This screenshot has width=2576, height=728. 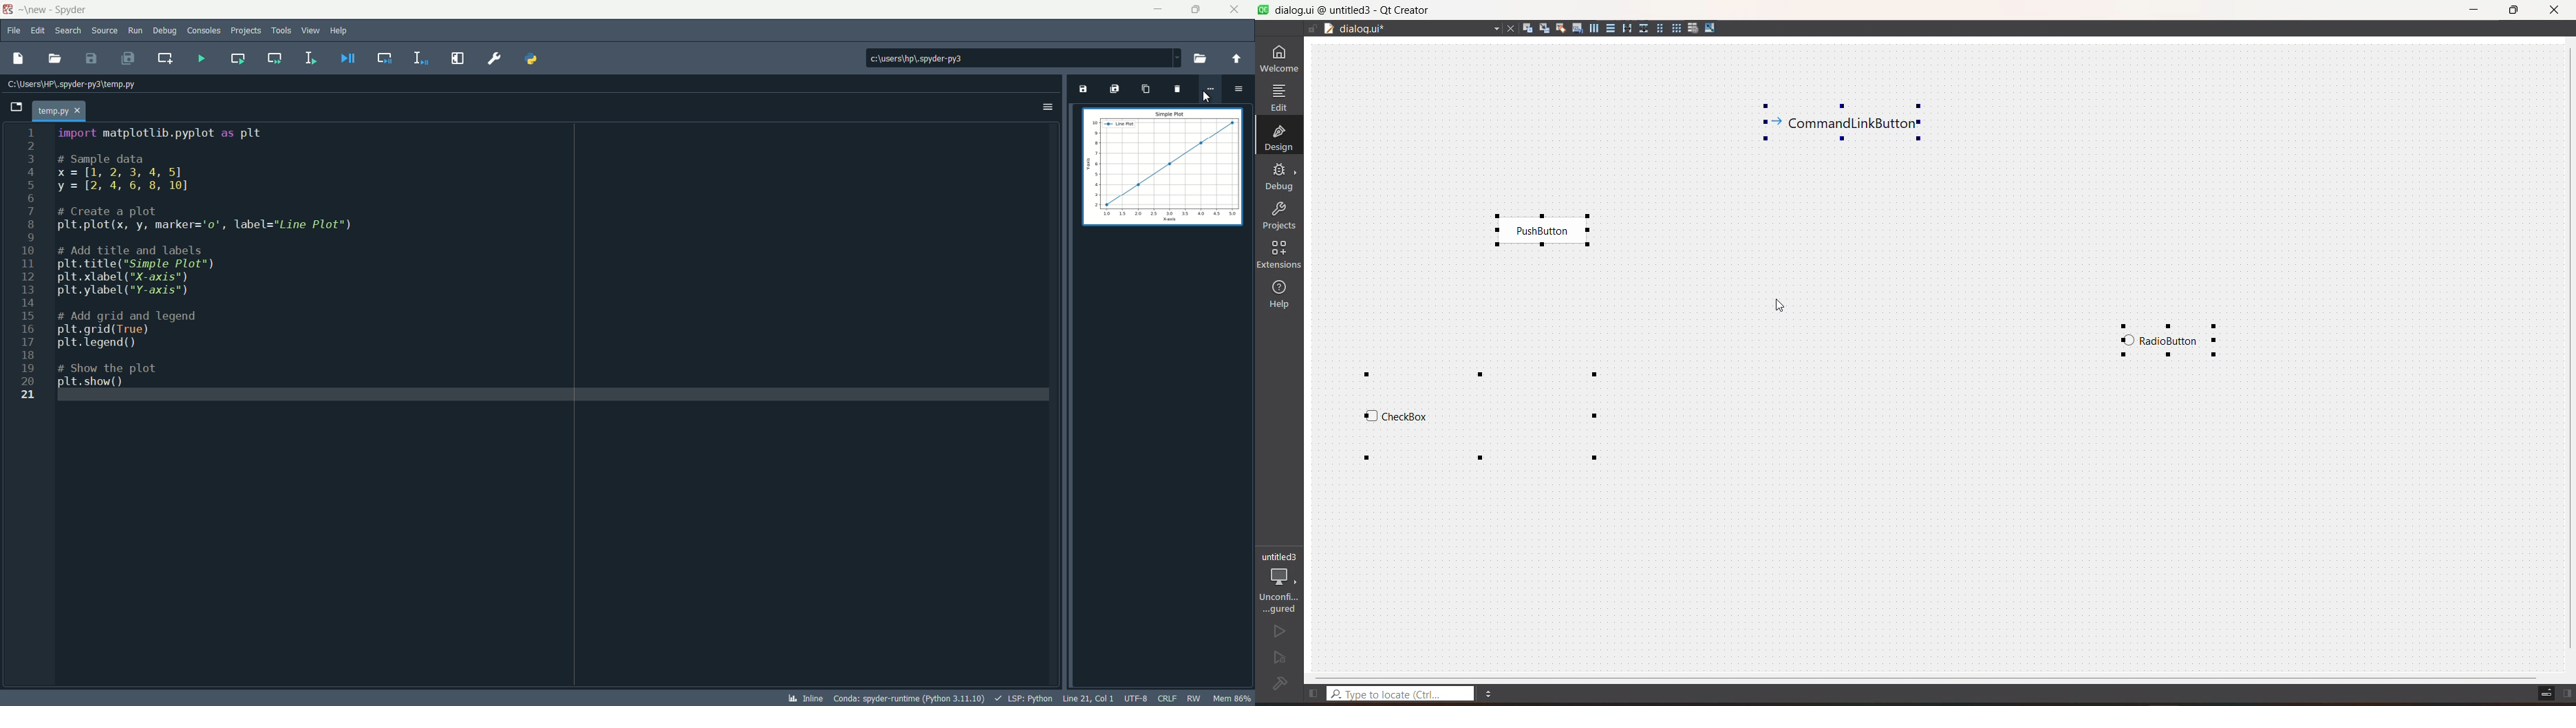 I want to click on browse tabs, so click(x=18, y=107).